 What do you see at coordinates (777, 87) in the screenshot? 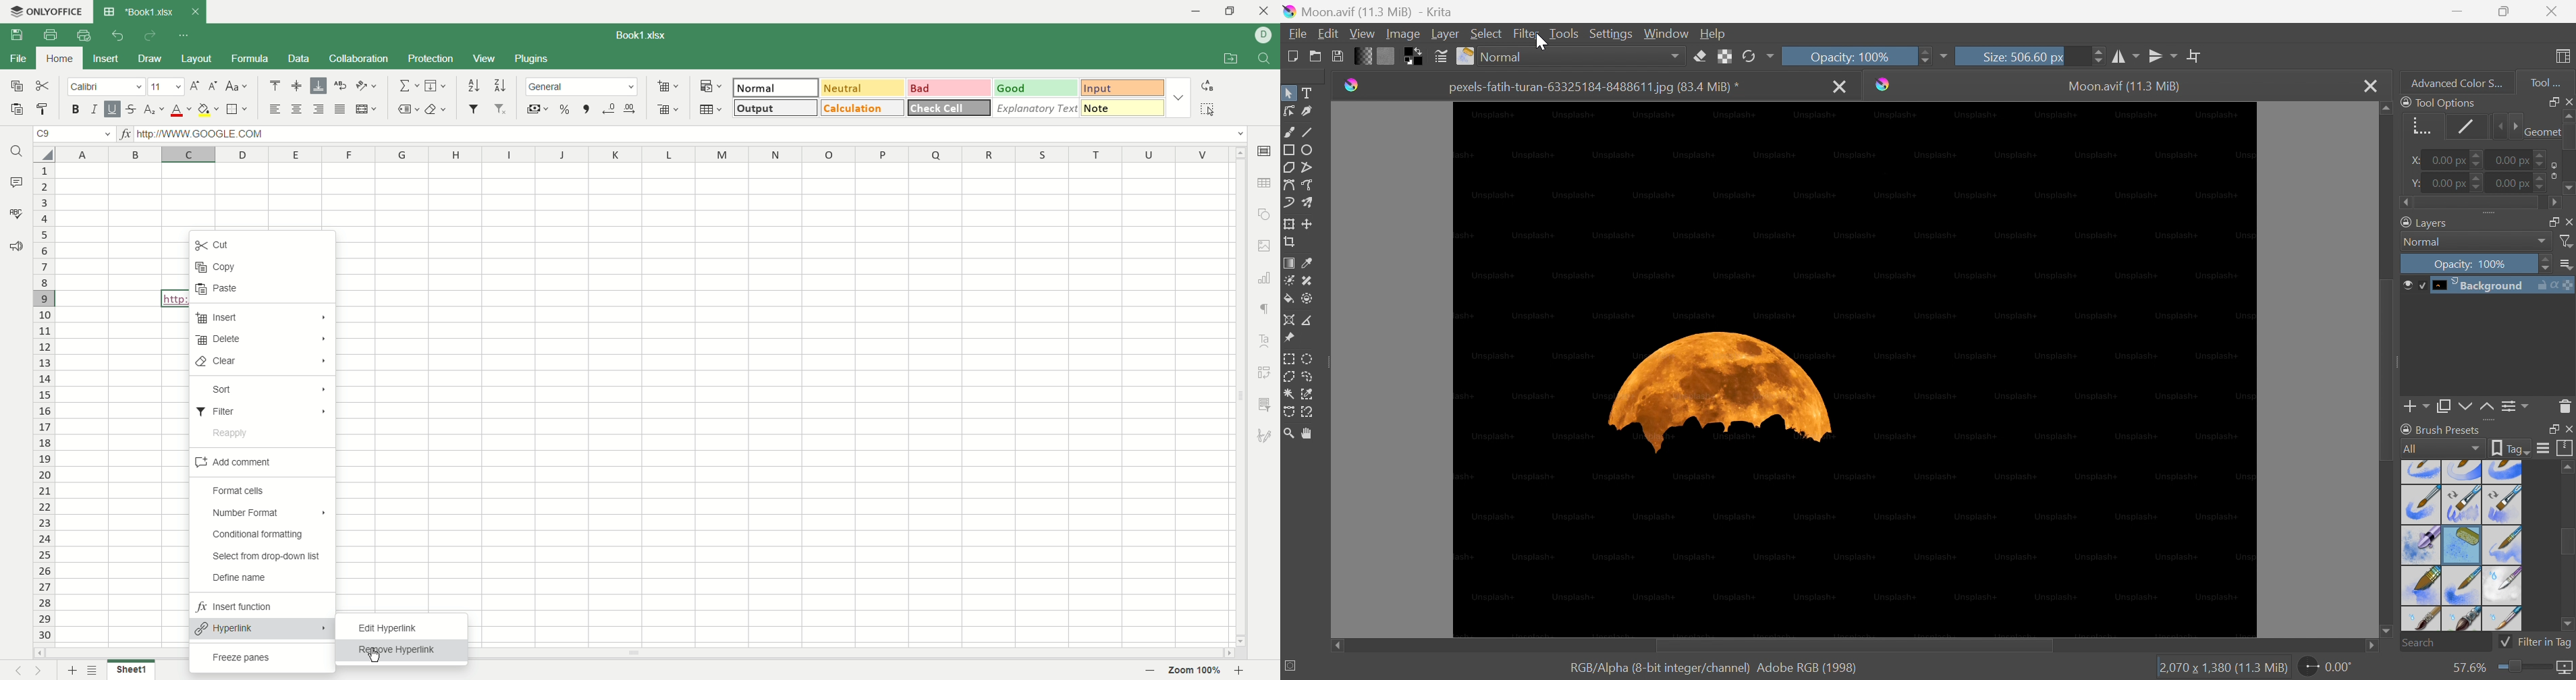
I see `normal` at bounding box center [777, 87].